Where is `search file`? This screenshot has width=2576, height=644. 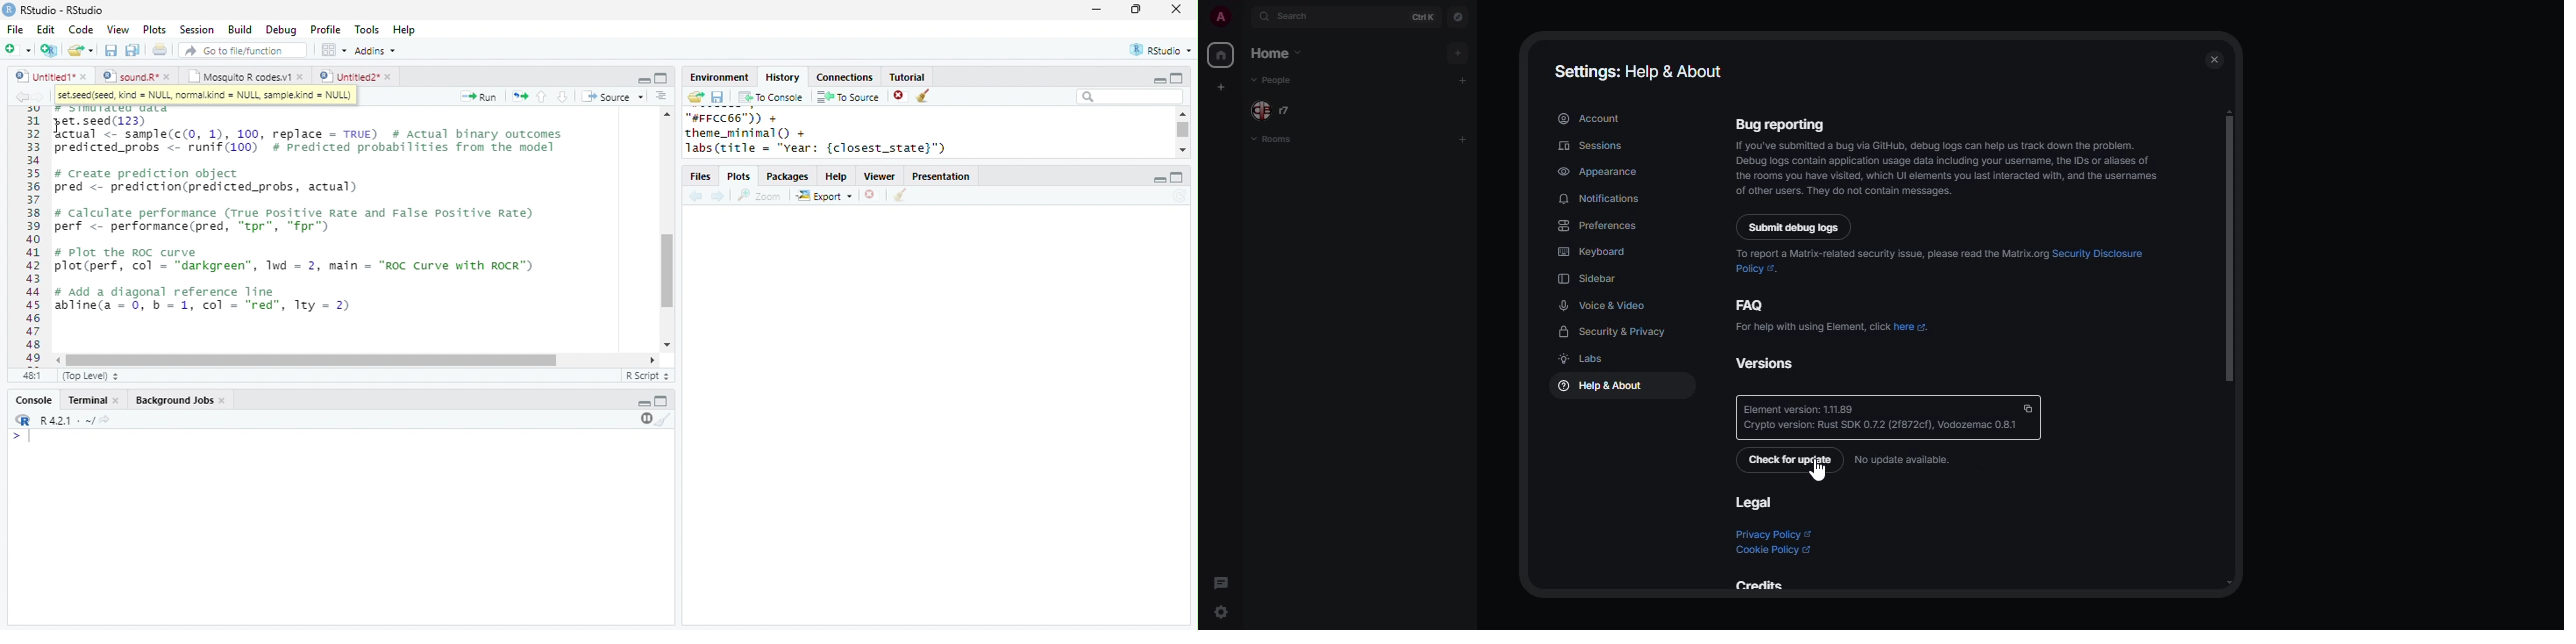 search file is located at coordinates (244, 50).